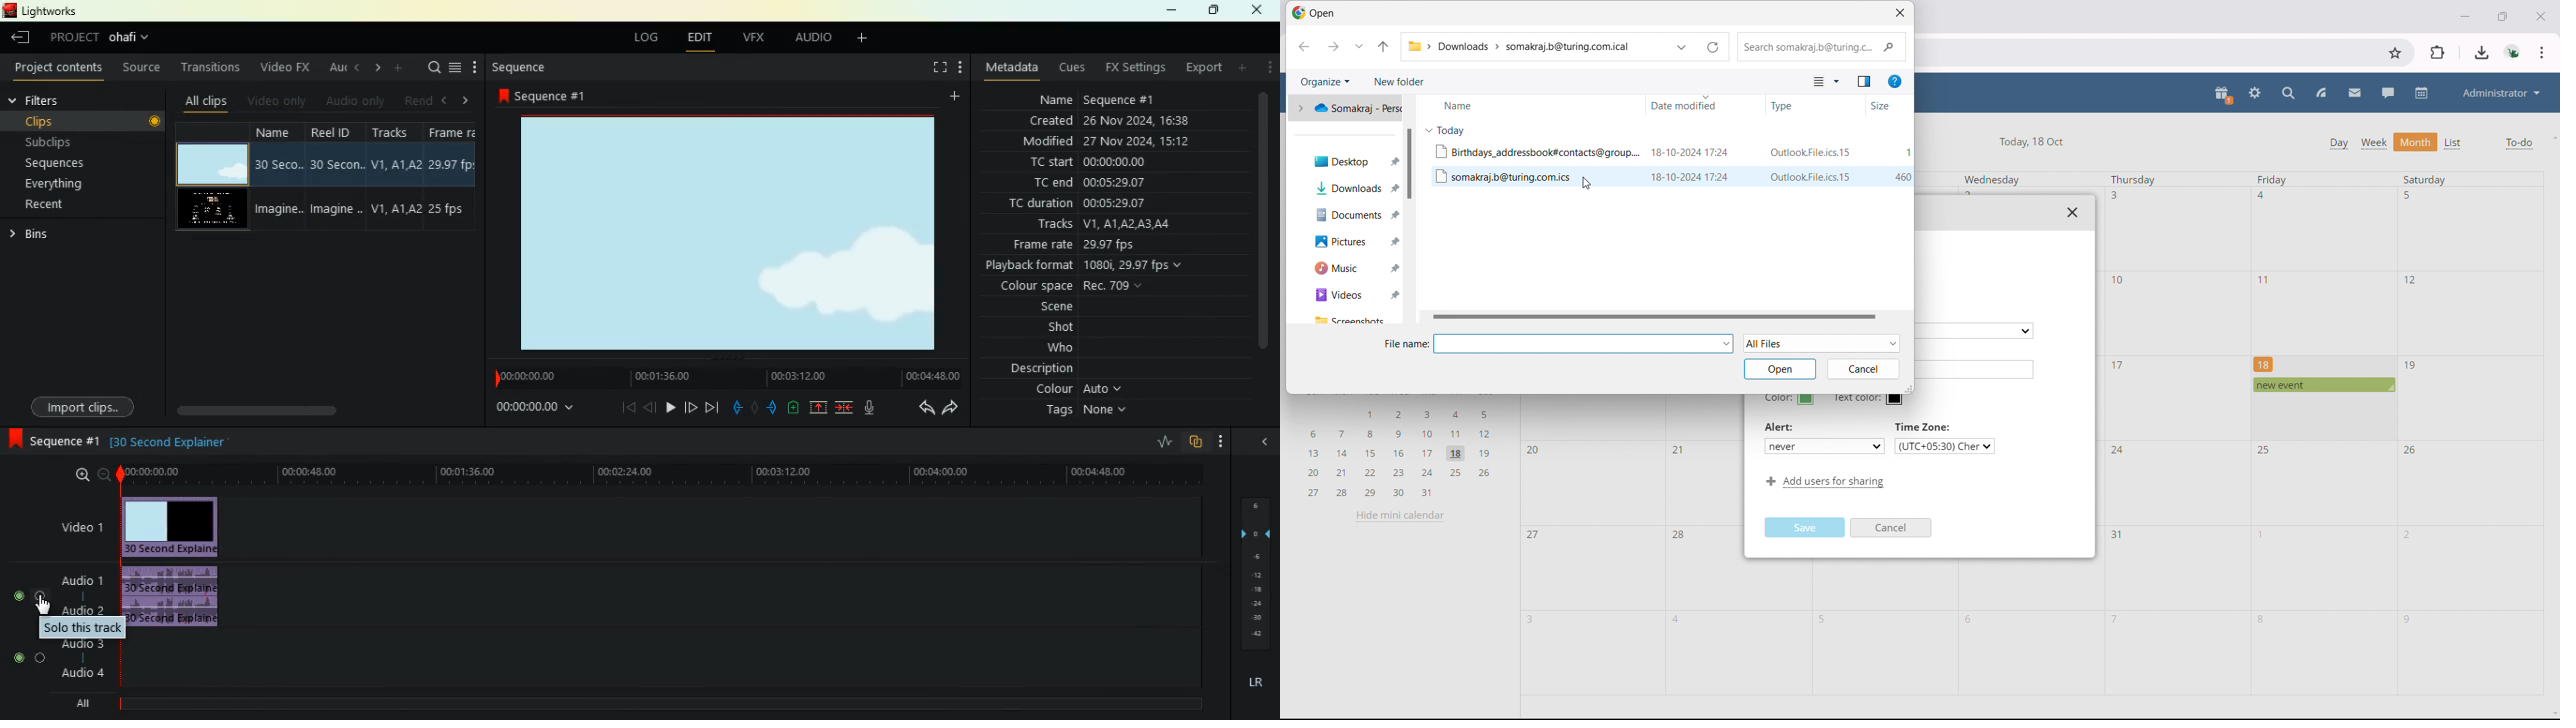  I want to click on 460, so click(1903, 177).